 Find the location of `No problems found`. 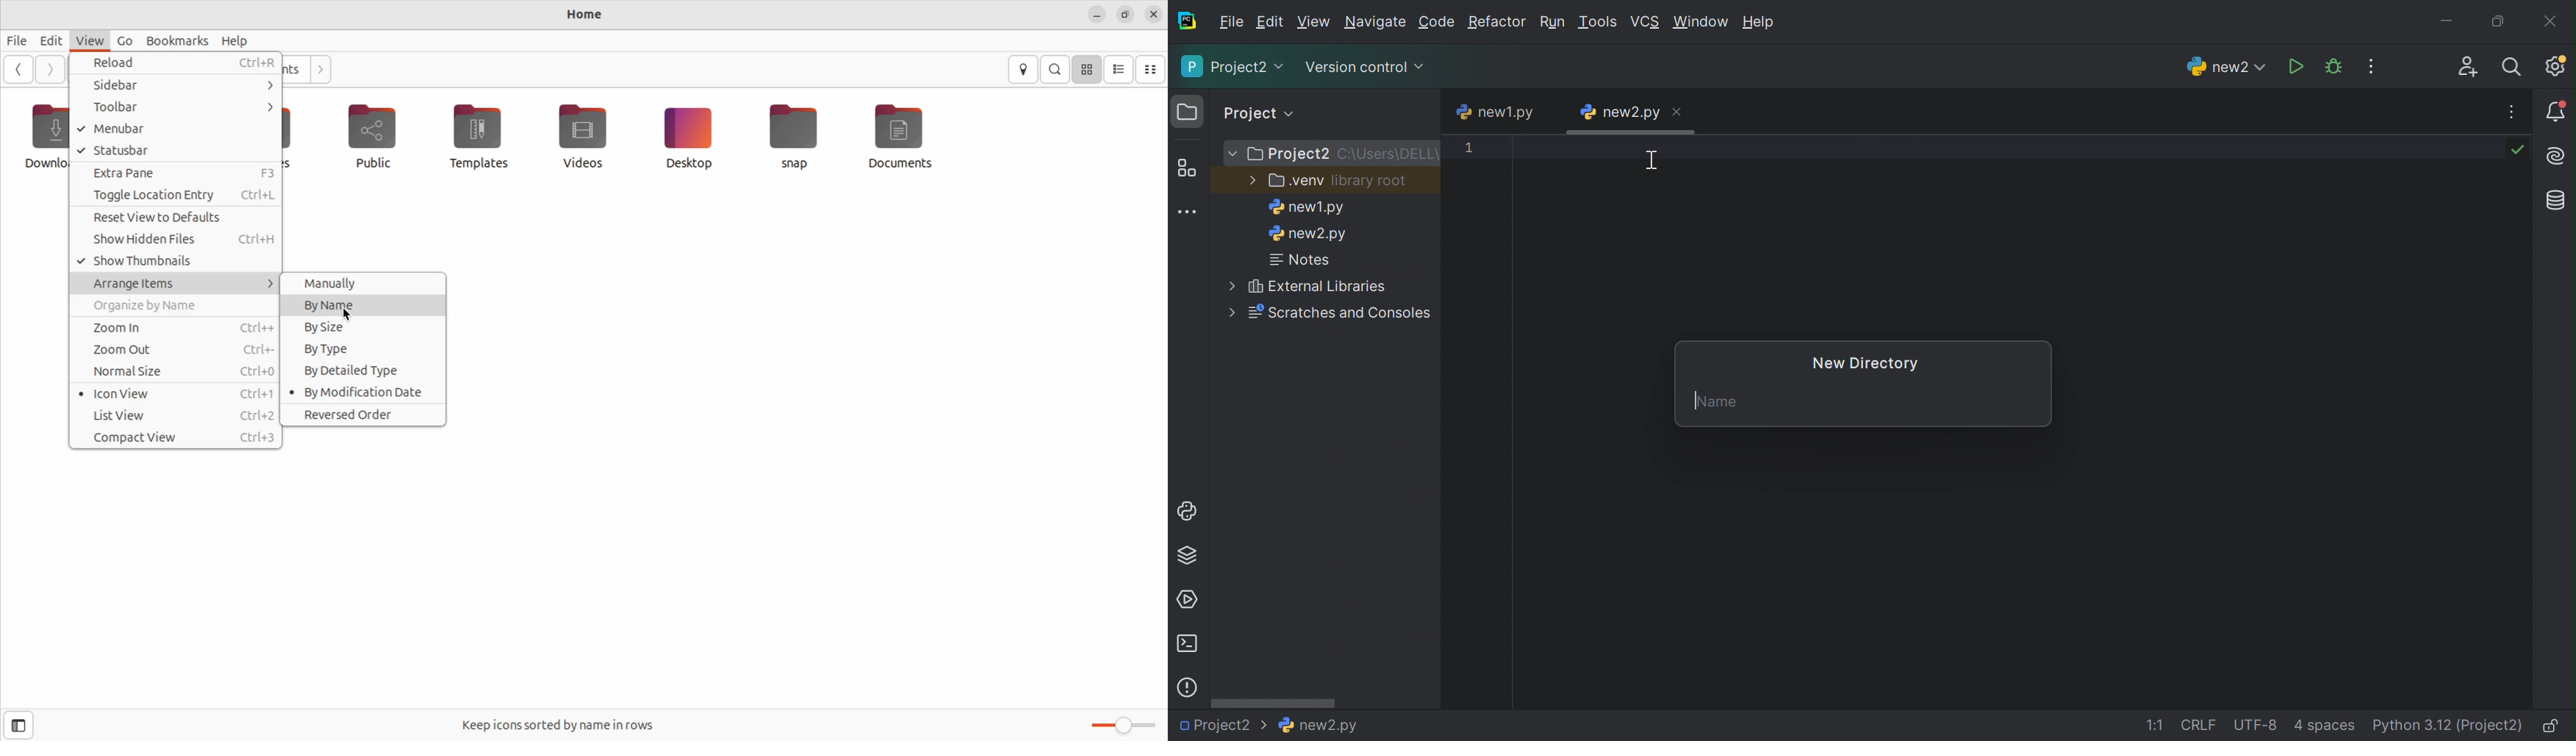

No problems found is located at coordinates (2521, 151).